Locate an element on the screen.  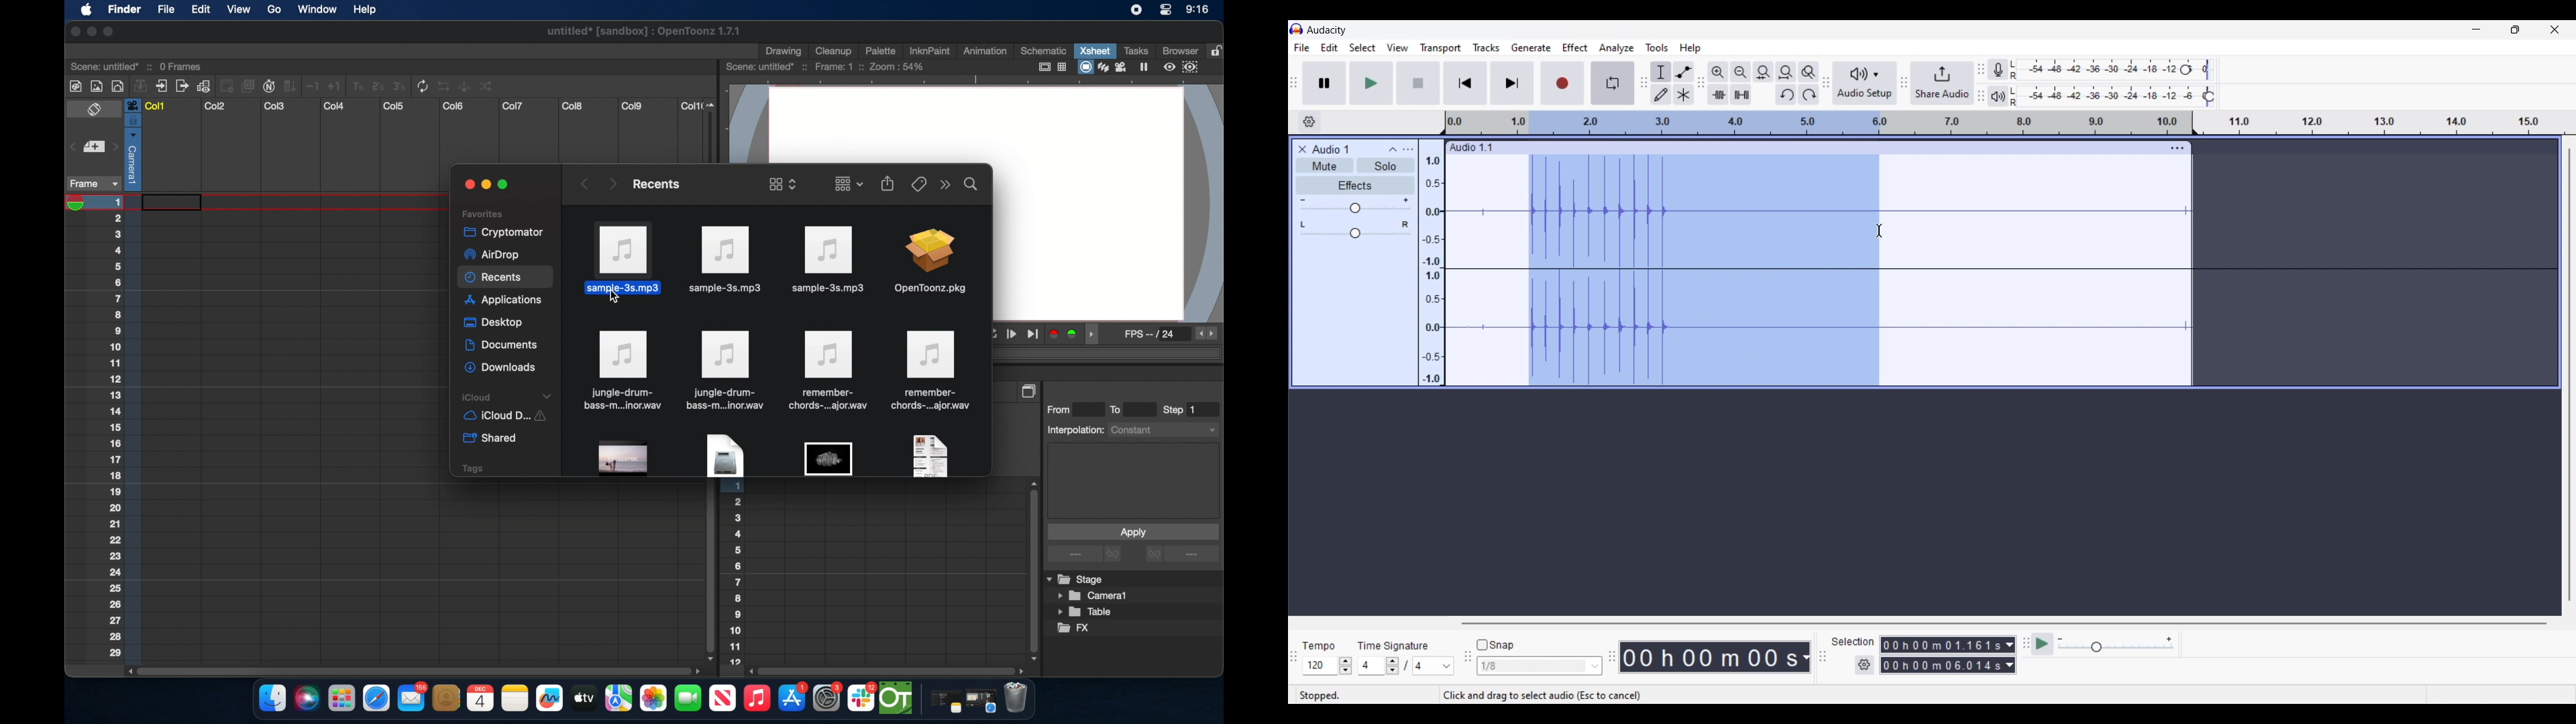
favorites is located at coordinates (482, 213).